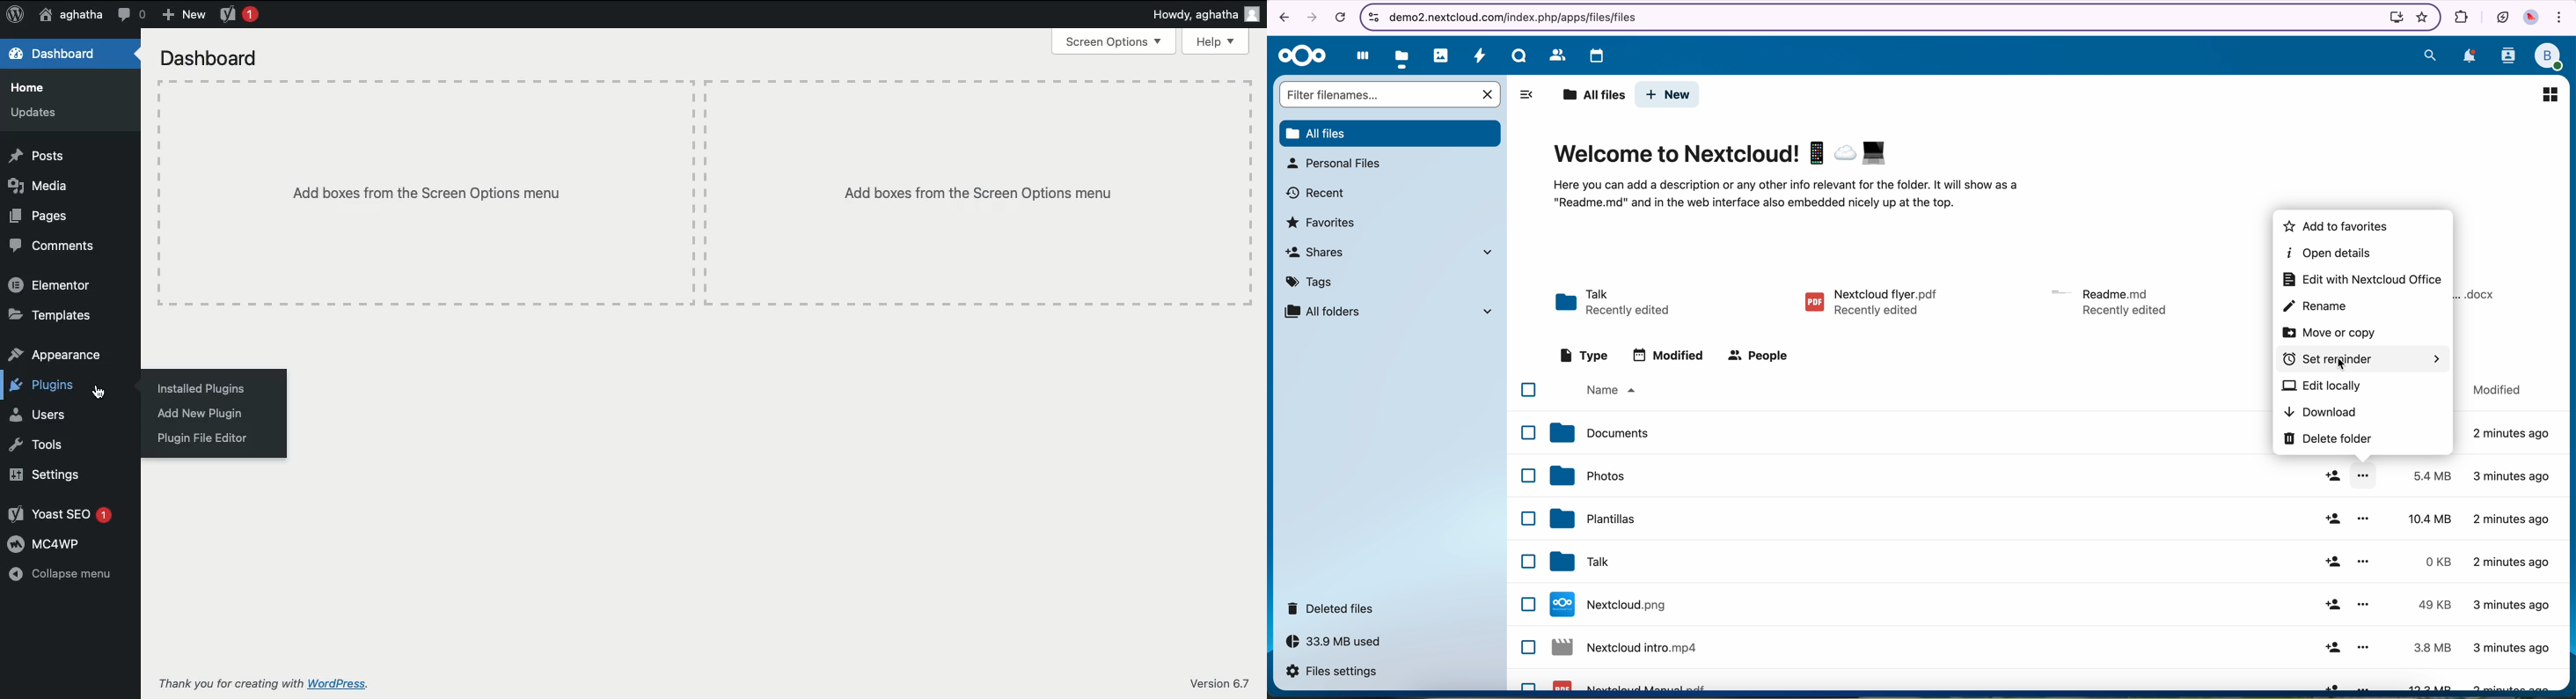 This screenshot has width=2576, height=700. What do you see at coordinates (1601, 434) in the screenshot?
I see `documents` at bounding box center [1601, 434].